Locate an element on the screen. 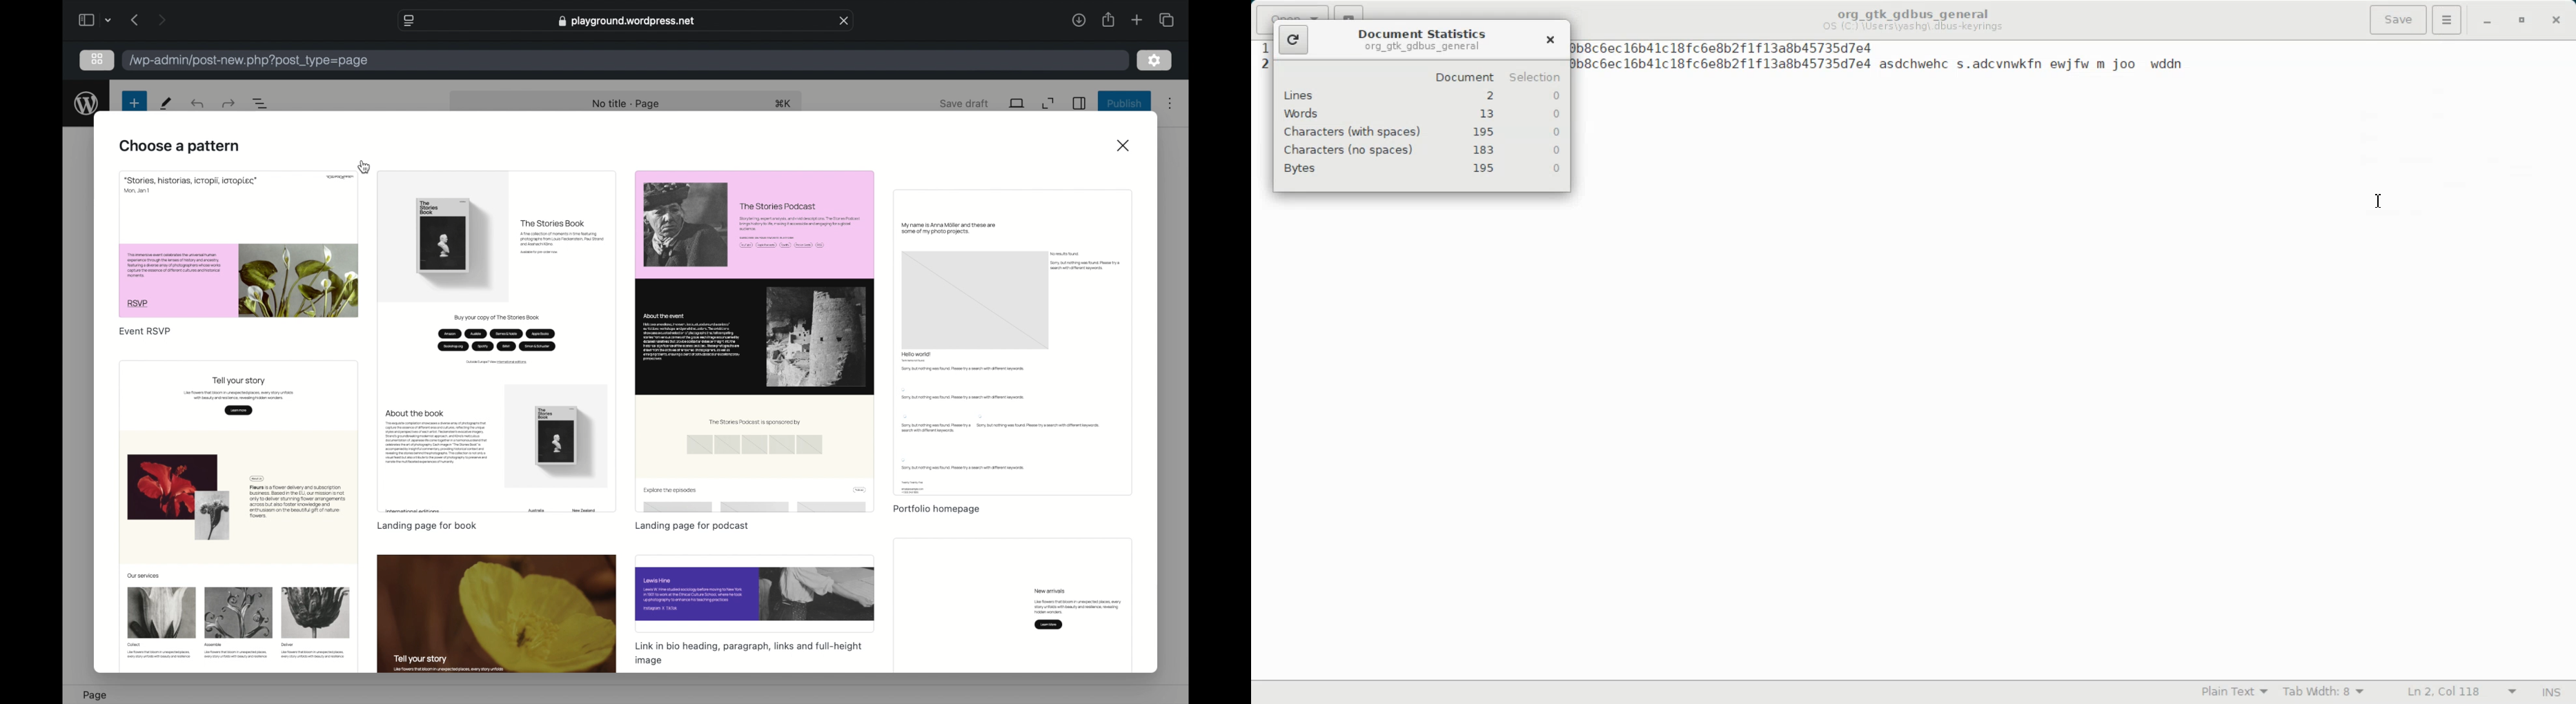 The image size is (2576, 728). INS is located at coordinates (2552, 692).